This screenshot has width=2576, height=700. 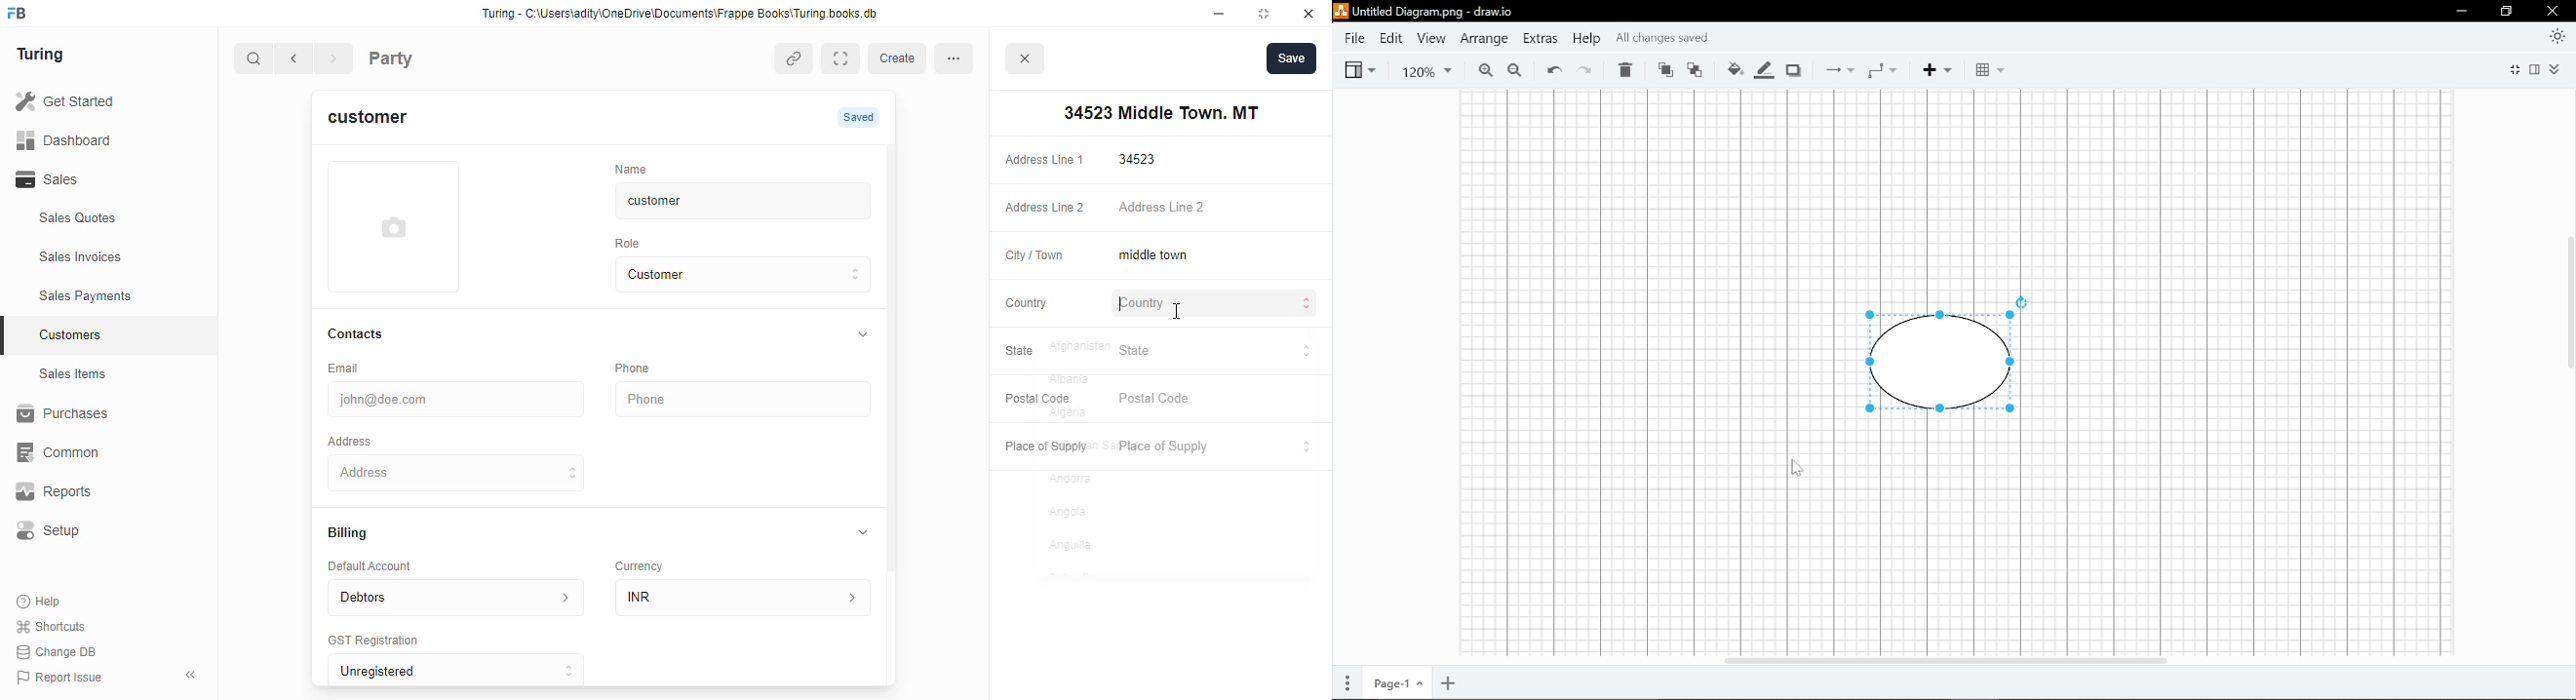 What do you see at coordinates (1291, 58) in the screenshot?
I see `Save` at bounding box center [1291, 58].